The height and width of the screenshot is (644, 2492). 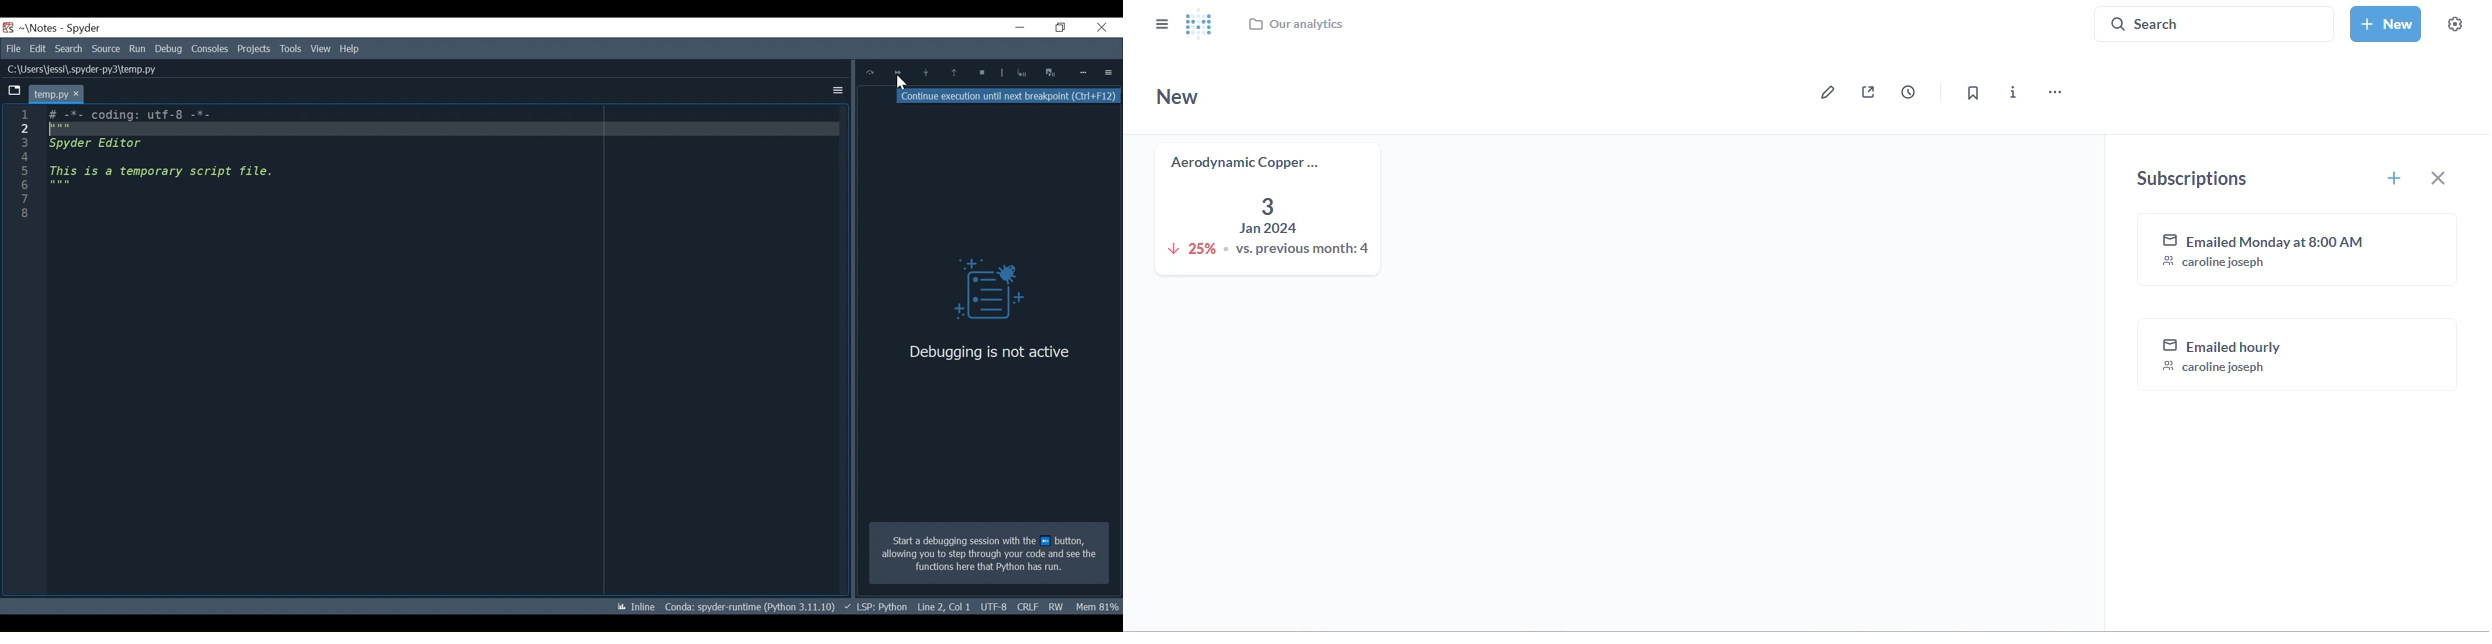 What do you see at coordinates (37, 49) in the screenshot?
I see `Edit` at bounding box center [37, 49].